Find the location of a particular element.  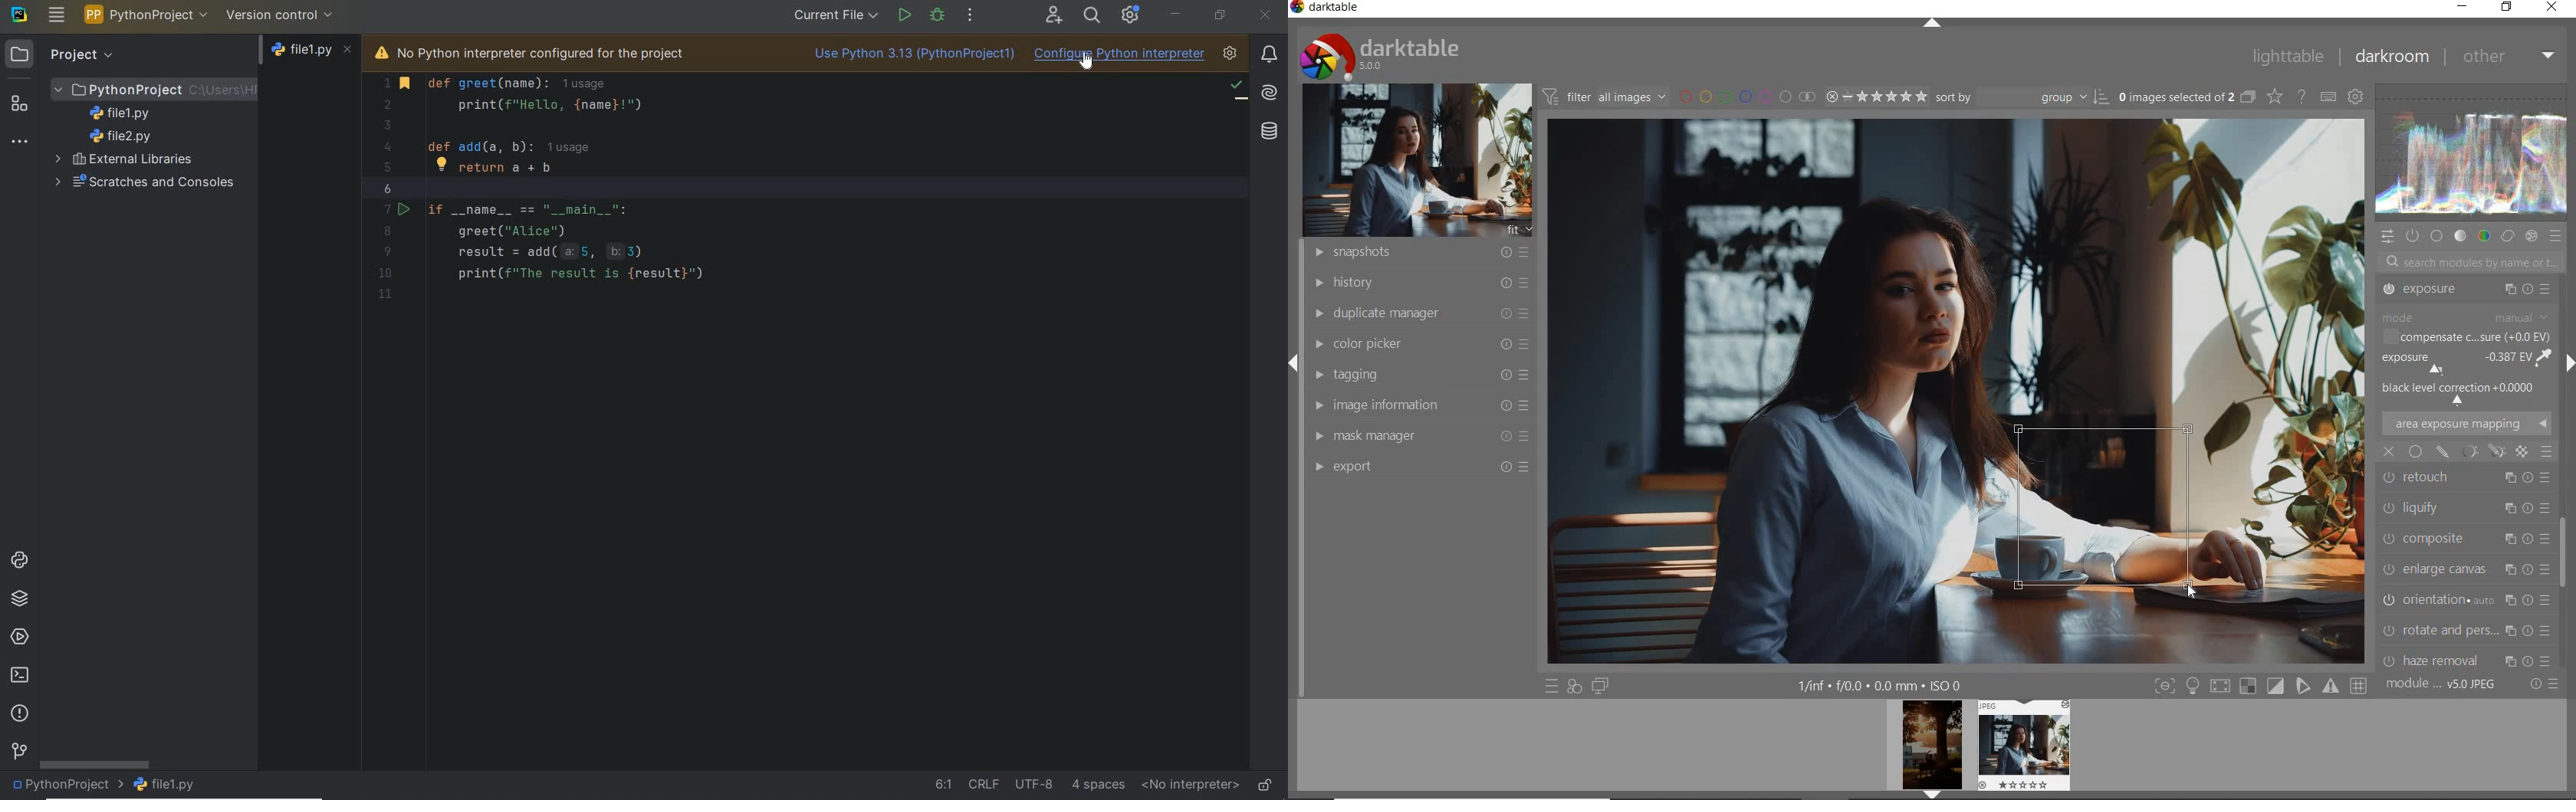

CROP is located at coordinates (2466, 292).